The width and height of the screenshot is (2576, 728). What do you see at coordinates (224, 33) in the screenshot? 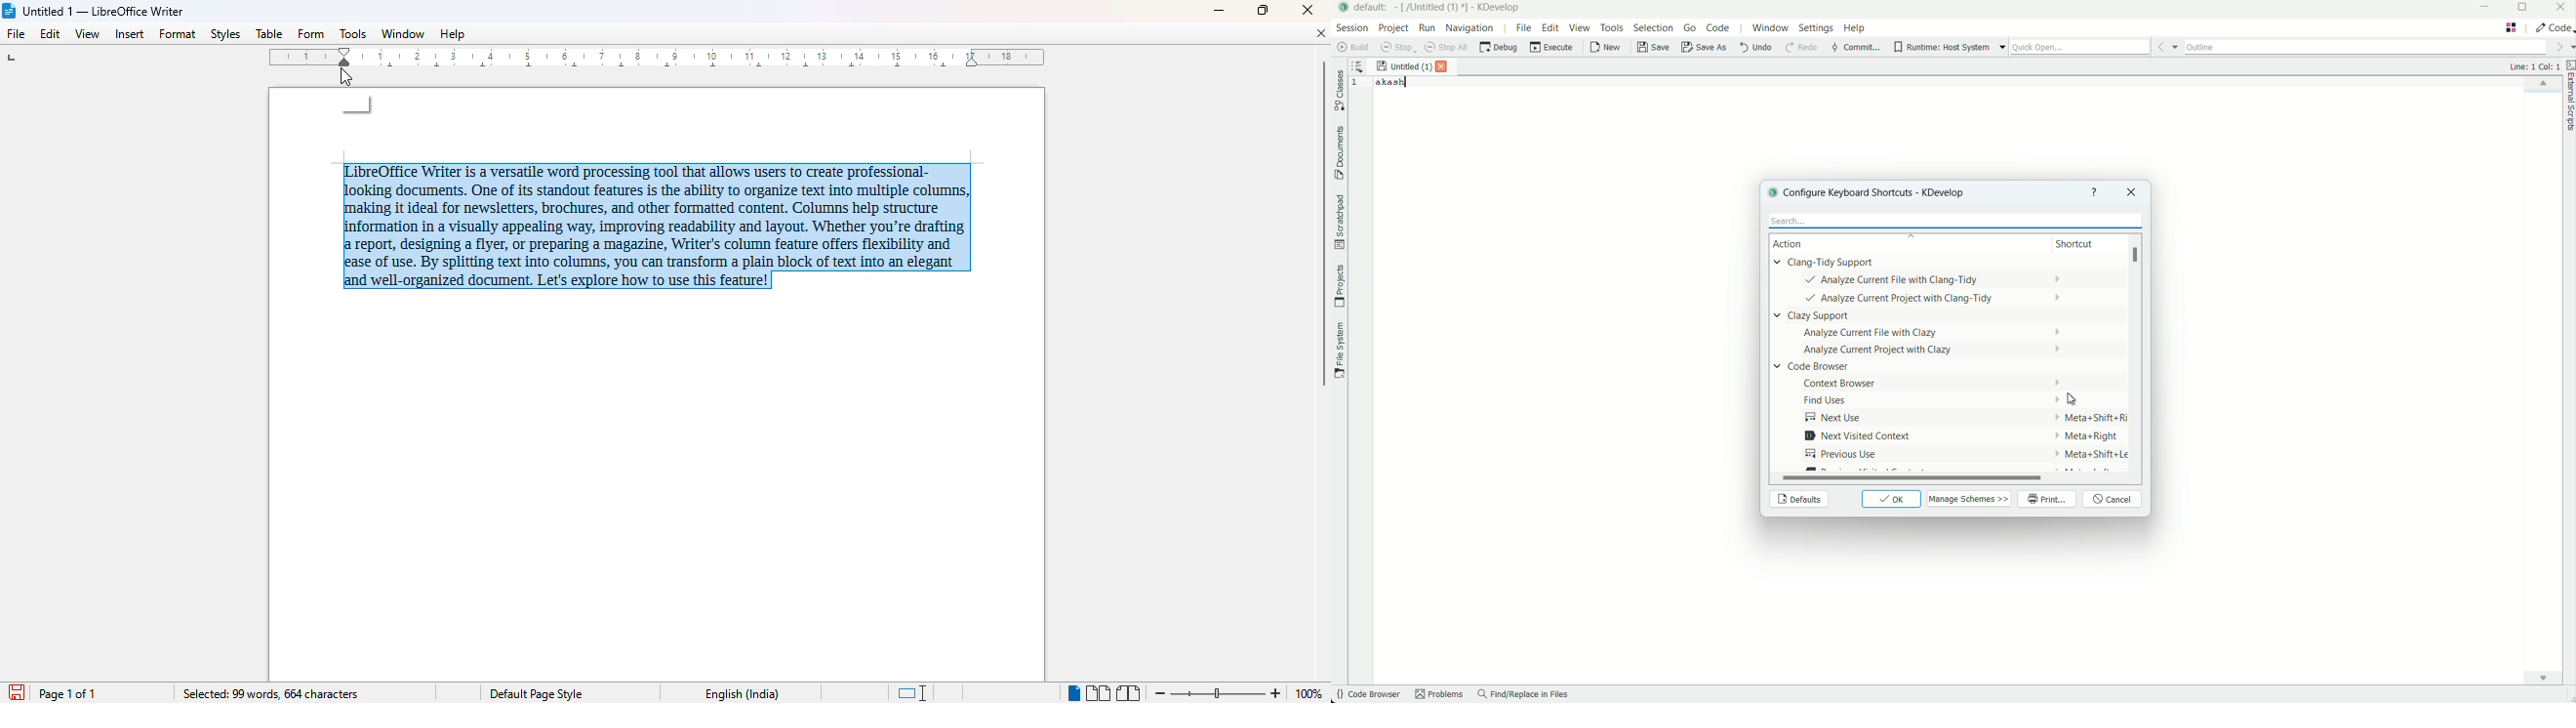
I see `styles` at bounding box center [224, 33].